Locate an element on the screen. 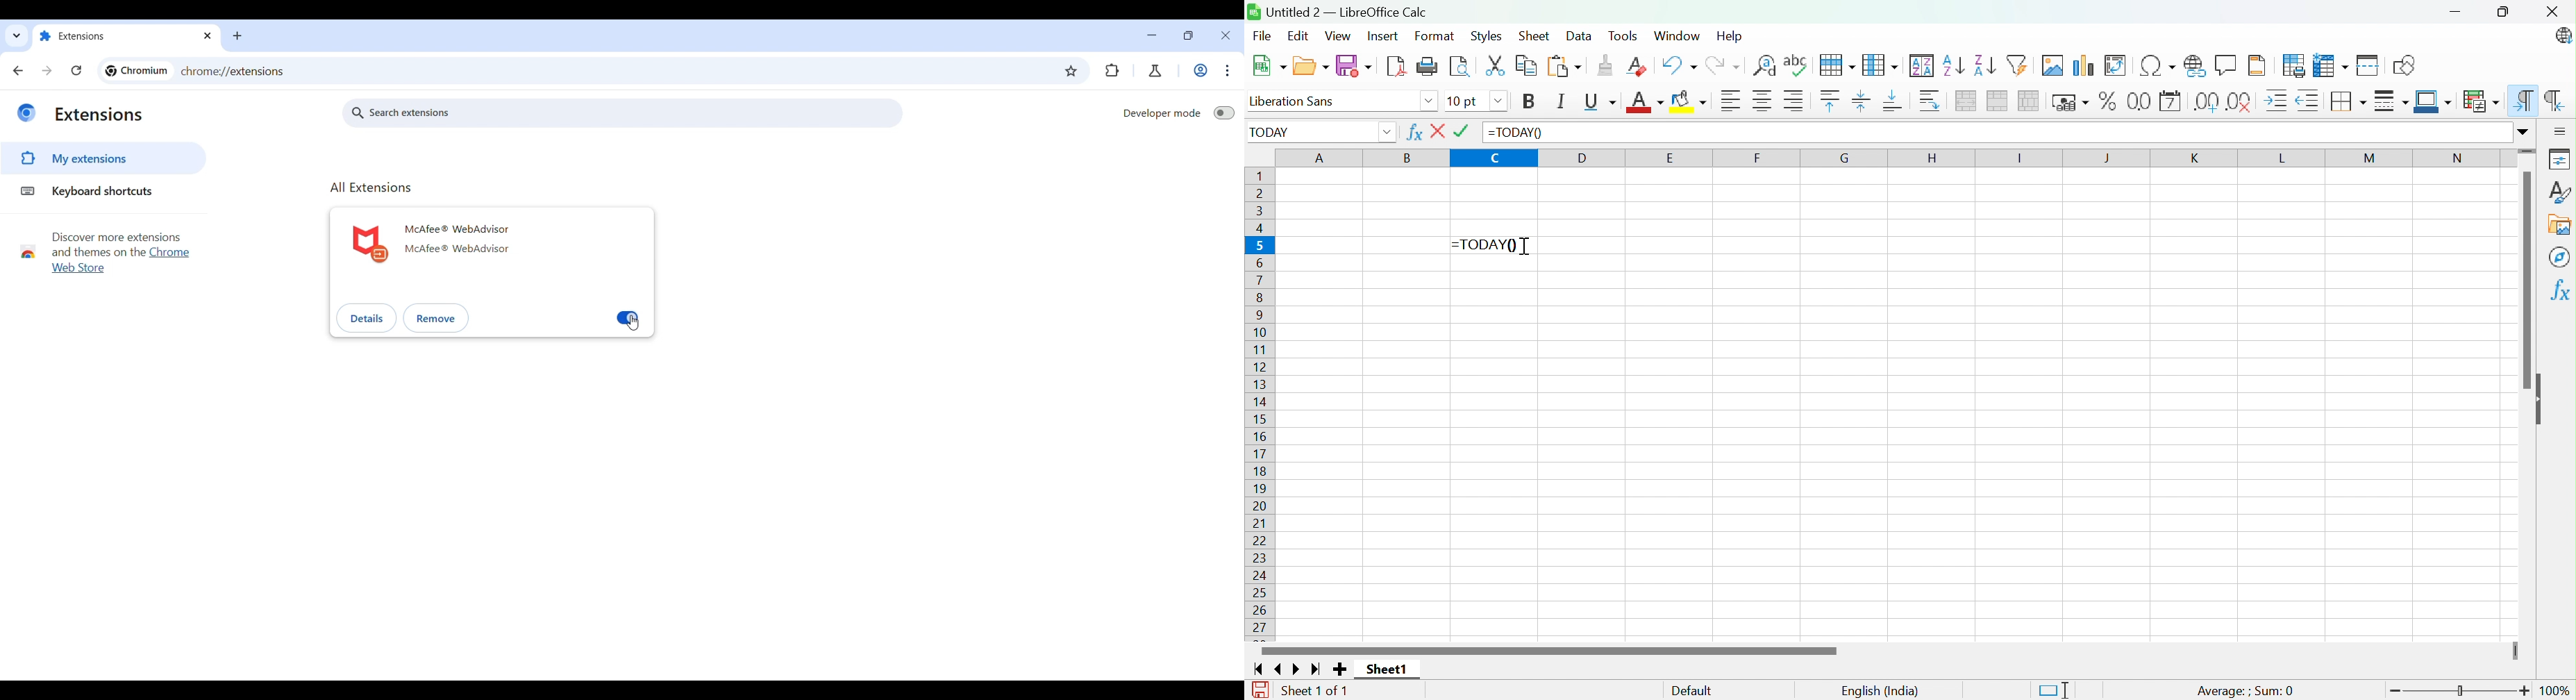  Extension active on browser after clicking on Toggle is located at coordinates (1112, 71).